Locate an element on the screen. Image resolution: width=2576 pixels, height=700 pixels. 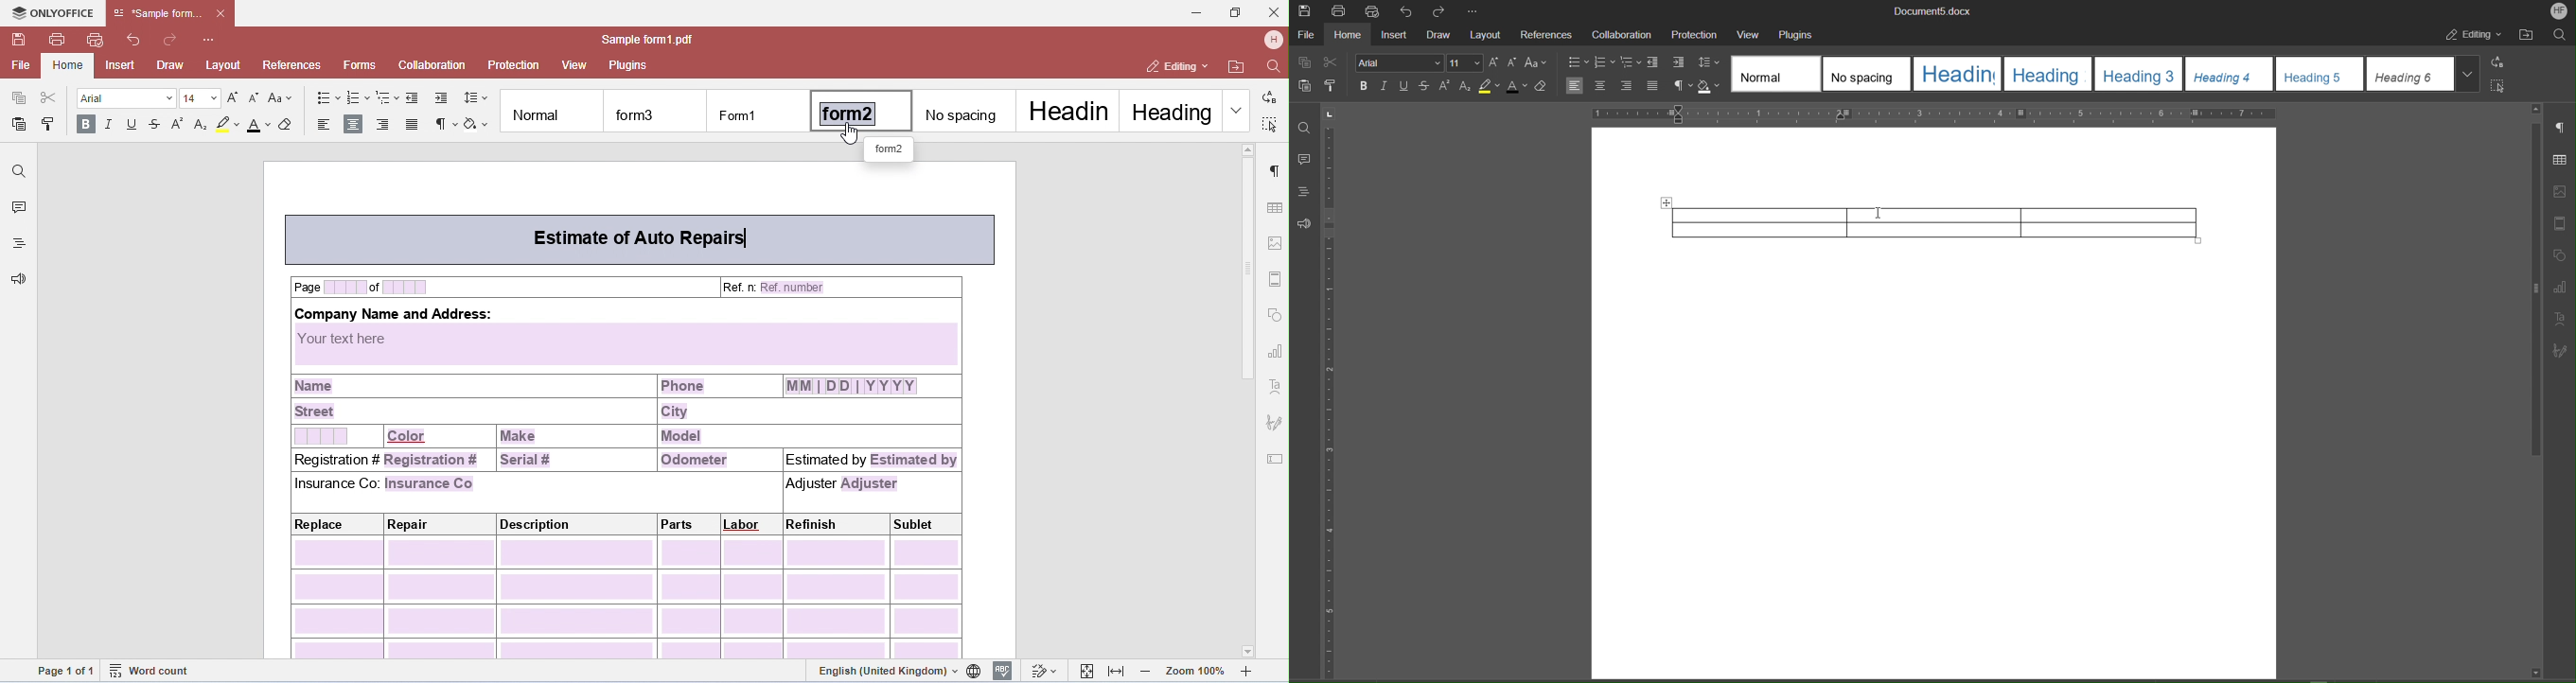
Replace is located at coordinates (2502, 62).